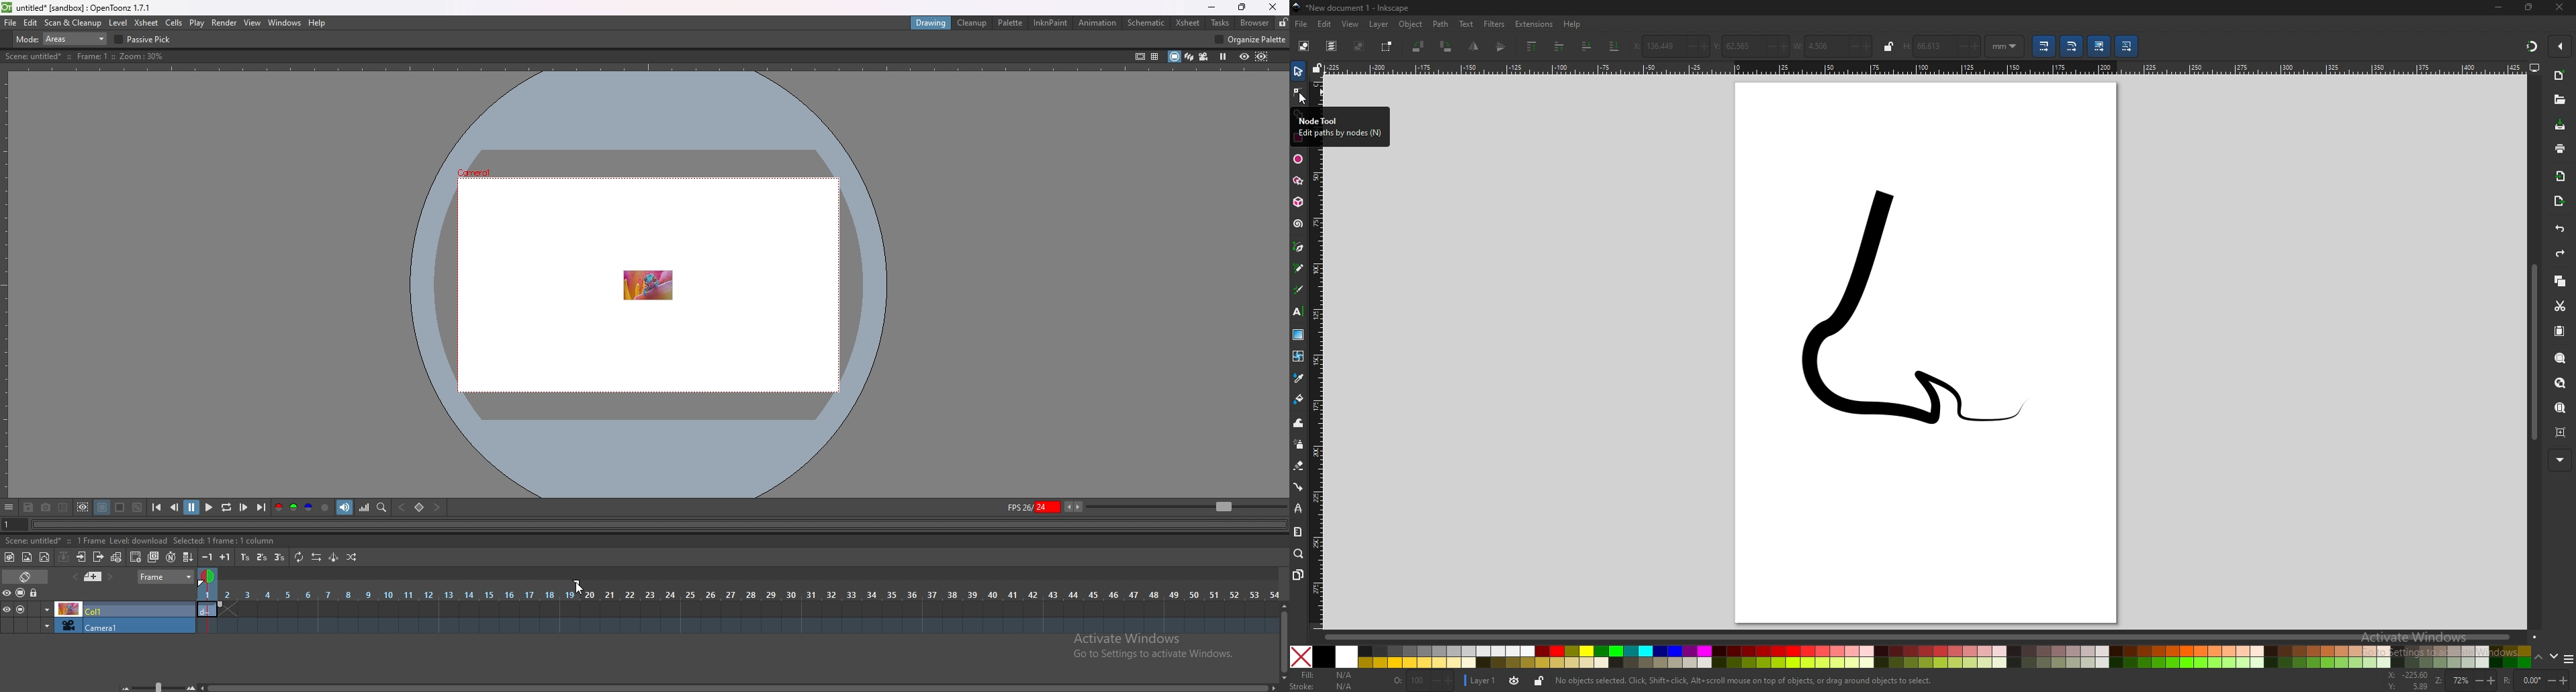 Image resolution: width=2576 pixels, height=700 pixels. Describe the element at coordinates (1304, 101) in the screenshot. I see `cursor` at that location.